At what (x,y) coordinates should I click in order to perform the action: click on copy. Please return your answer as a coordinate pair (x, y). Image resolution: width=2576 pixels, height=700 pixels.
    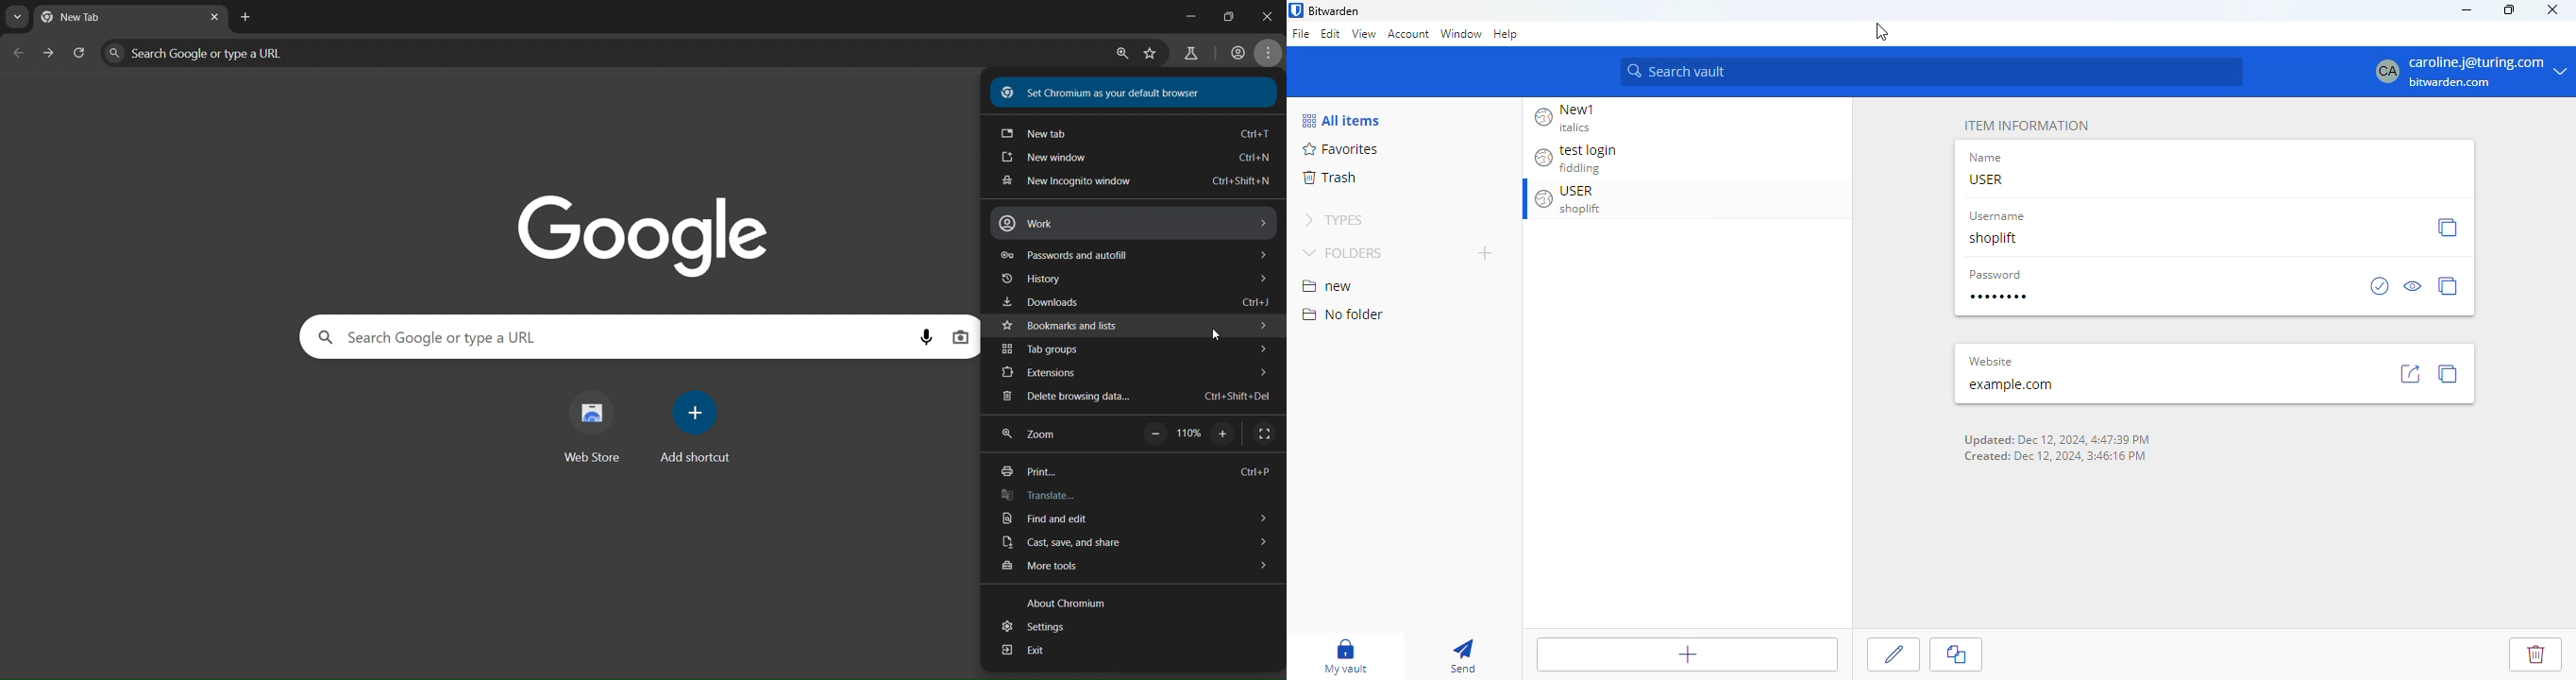
    Looking at the image, I should click on (2450, 286).